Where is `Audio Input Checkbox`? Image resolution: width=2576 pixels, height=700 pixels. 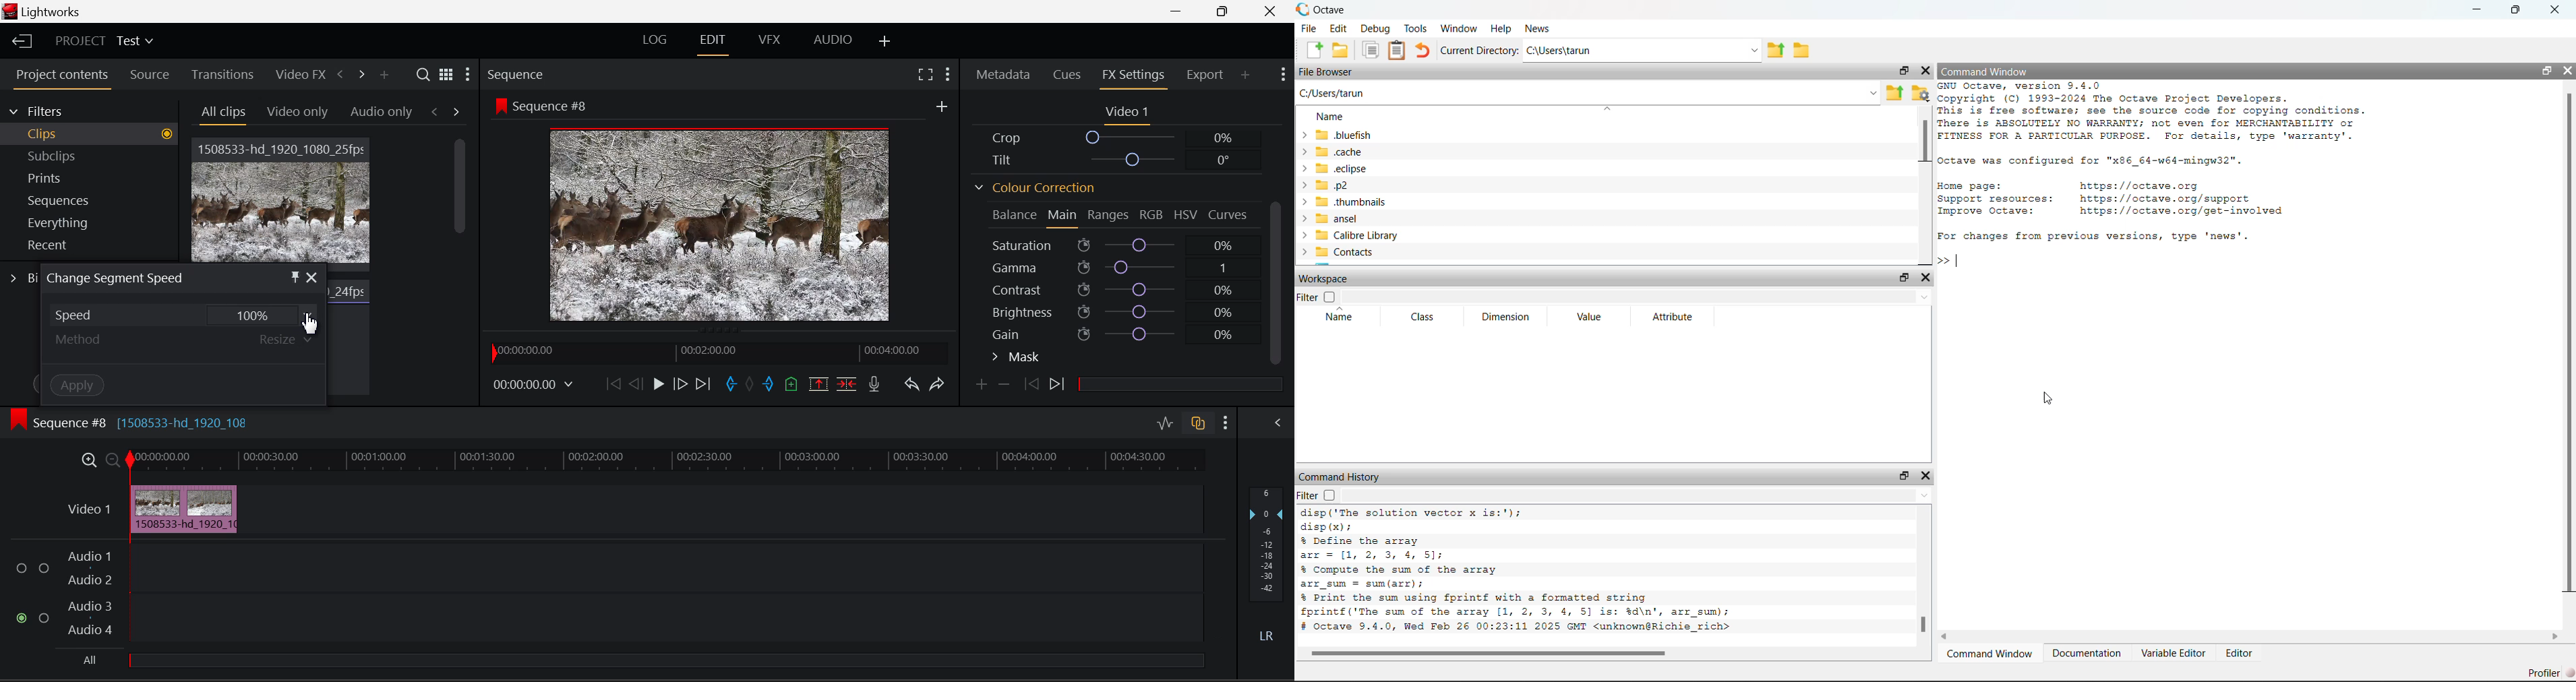 Audio Input Checkbox is located at coordinates (43, 568).